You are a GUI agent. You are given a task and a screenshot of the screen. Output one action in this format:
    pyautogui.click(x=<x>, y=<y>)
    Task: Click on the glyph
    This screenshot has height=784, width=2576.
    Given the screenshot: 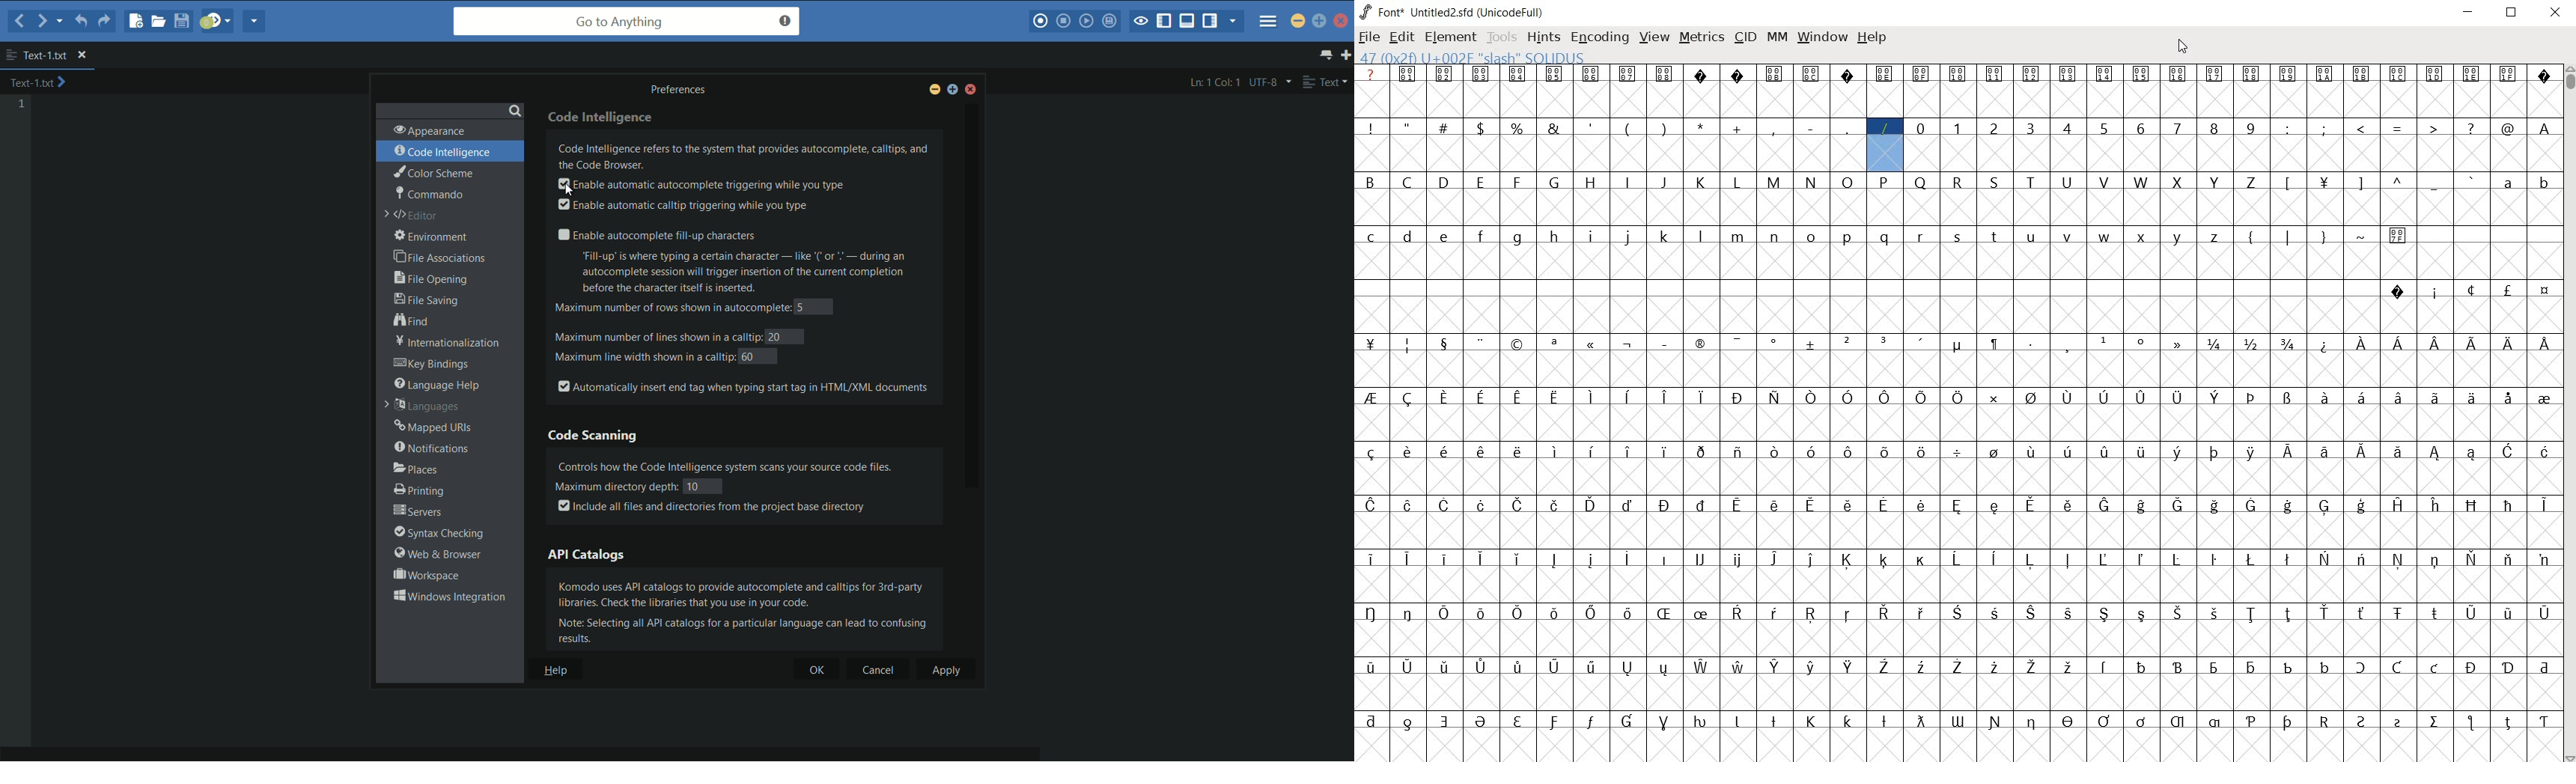 What is the action you would take?
    pyautogui.click(x=2068, y=73)
    